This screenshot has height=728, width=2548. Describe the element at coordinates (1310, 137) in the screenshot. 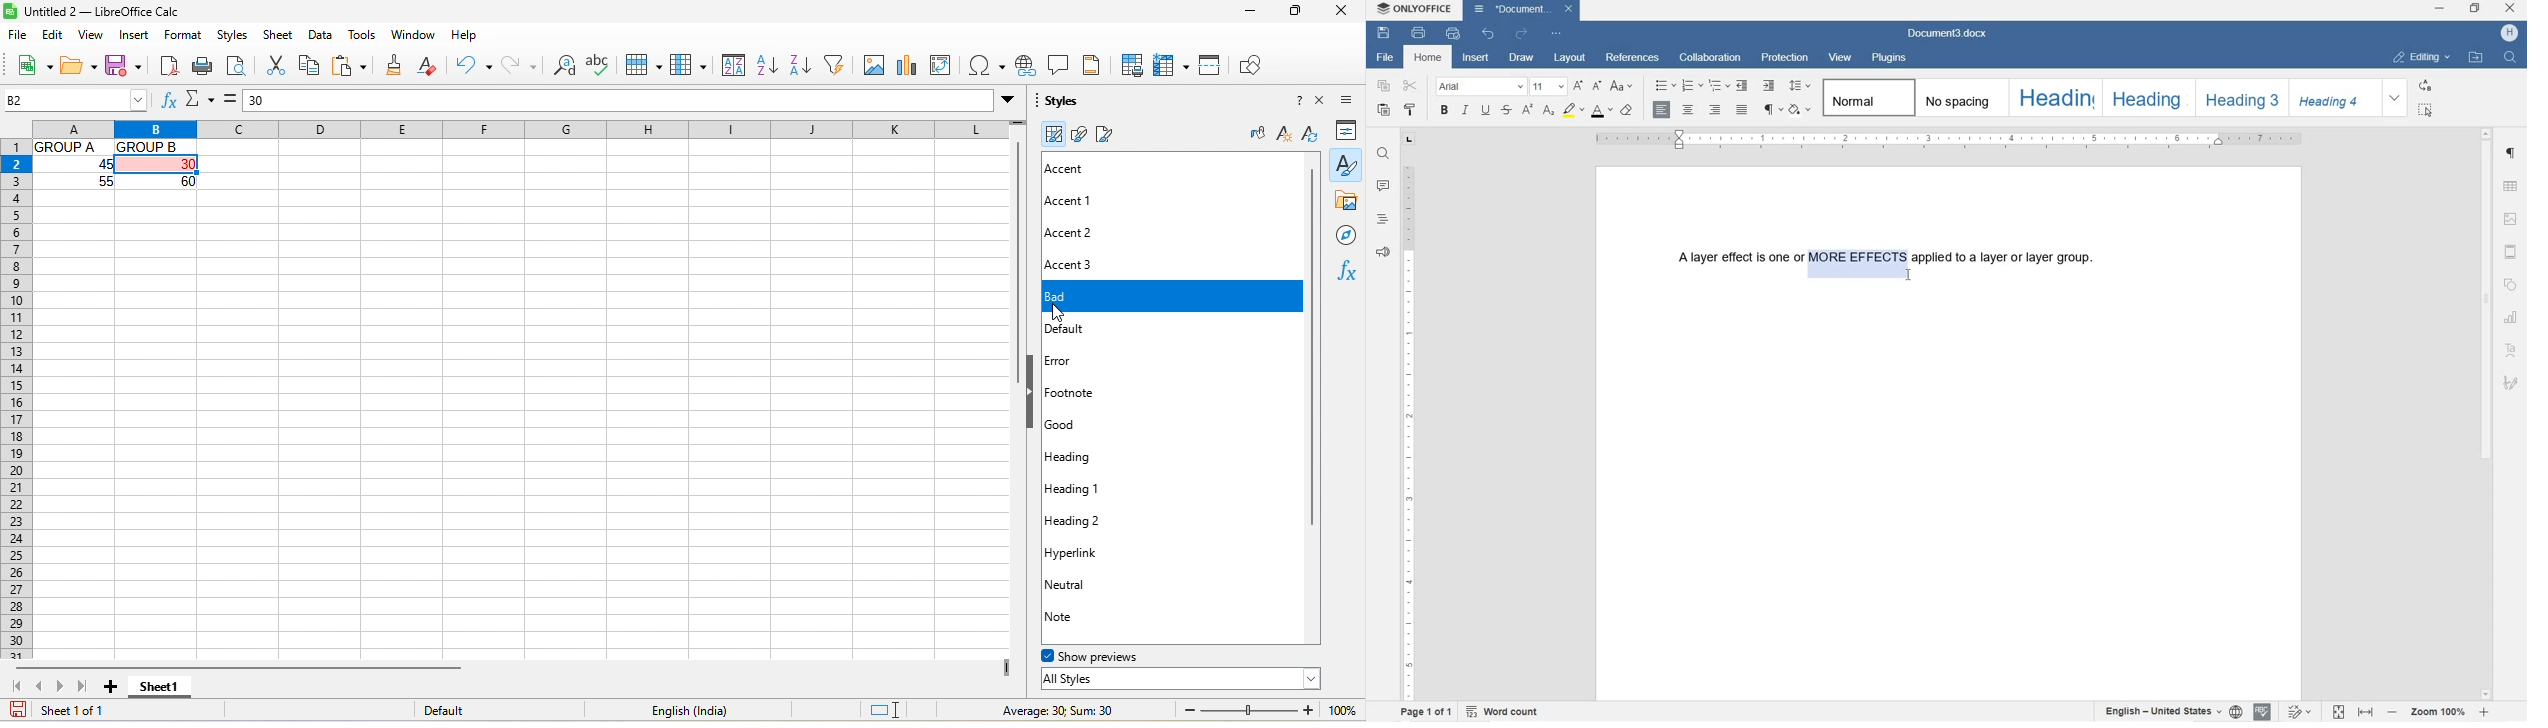

I see `update style` at that location.